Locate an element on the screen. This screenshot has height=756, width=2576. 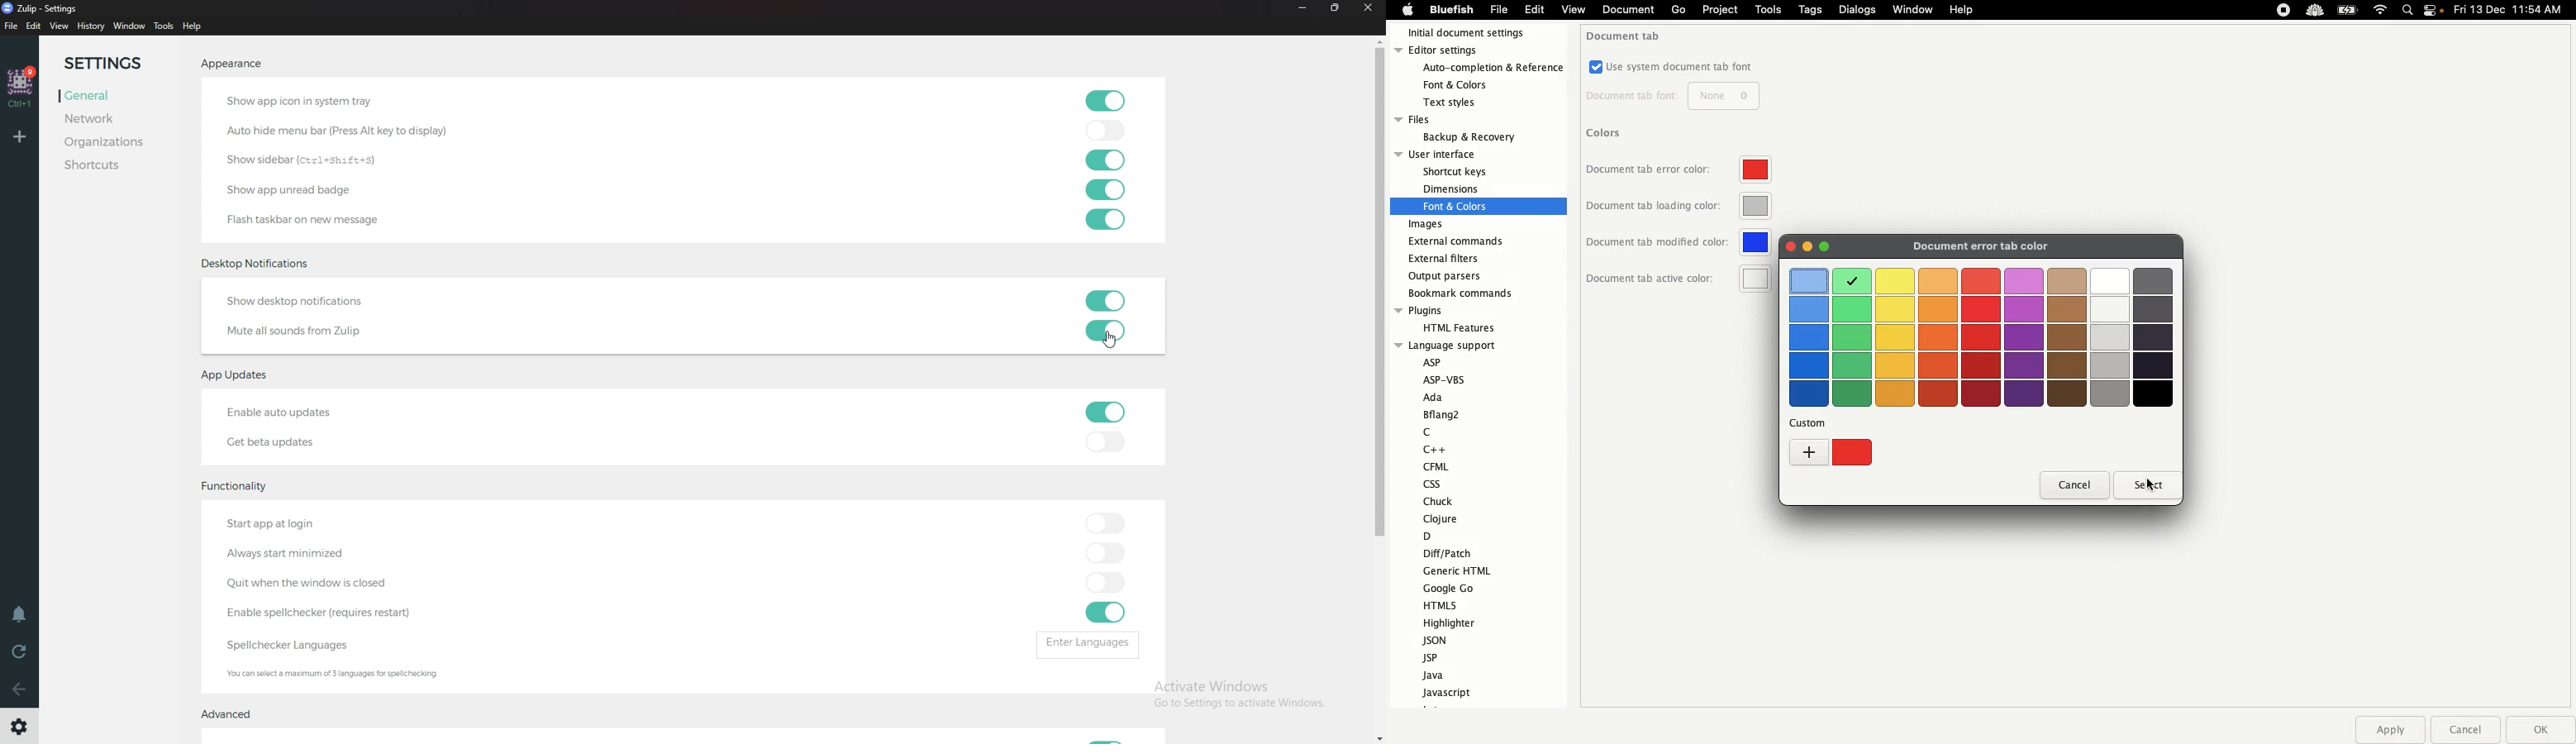
Apple logo is located at coordinates (1407, 9).